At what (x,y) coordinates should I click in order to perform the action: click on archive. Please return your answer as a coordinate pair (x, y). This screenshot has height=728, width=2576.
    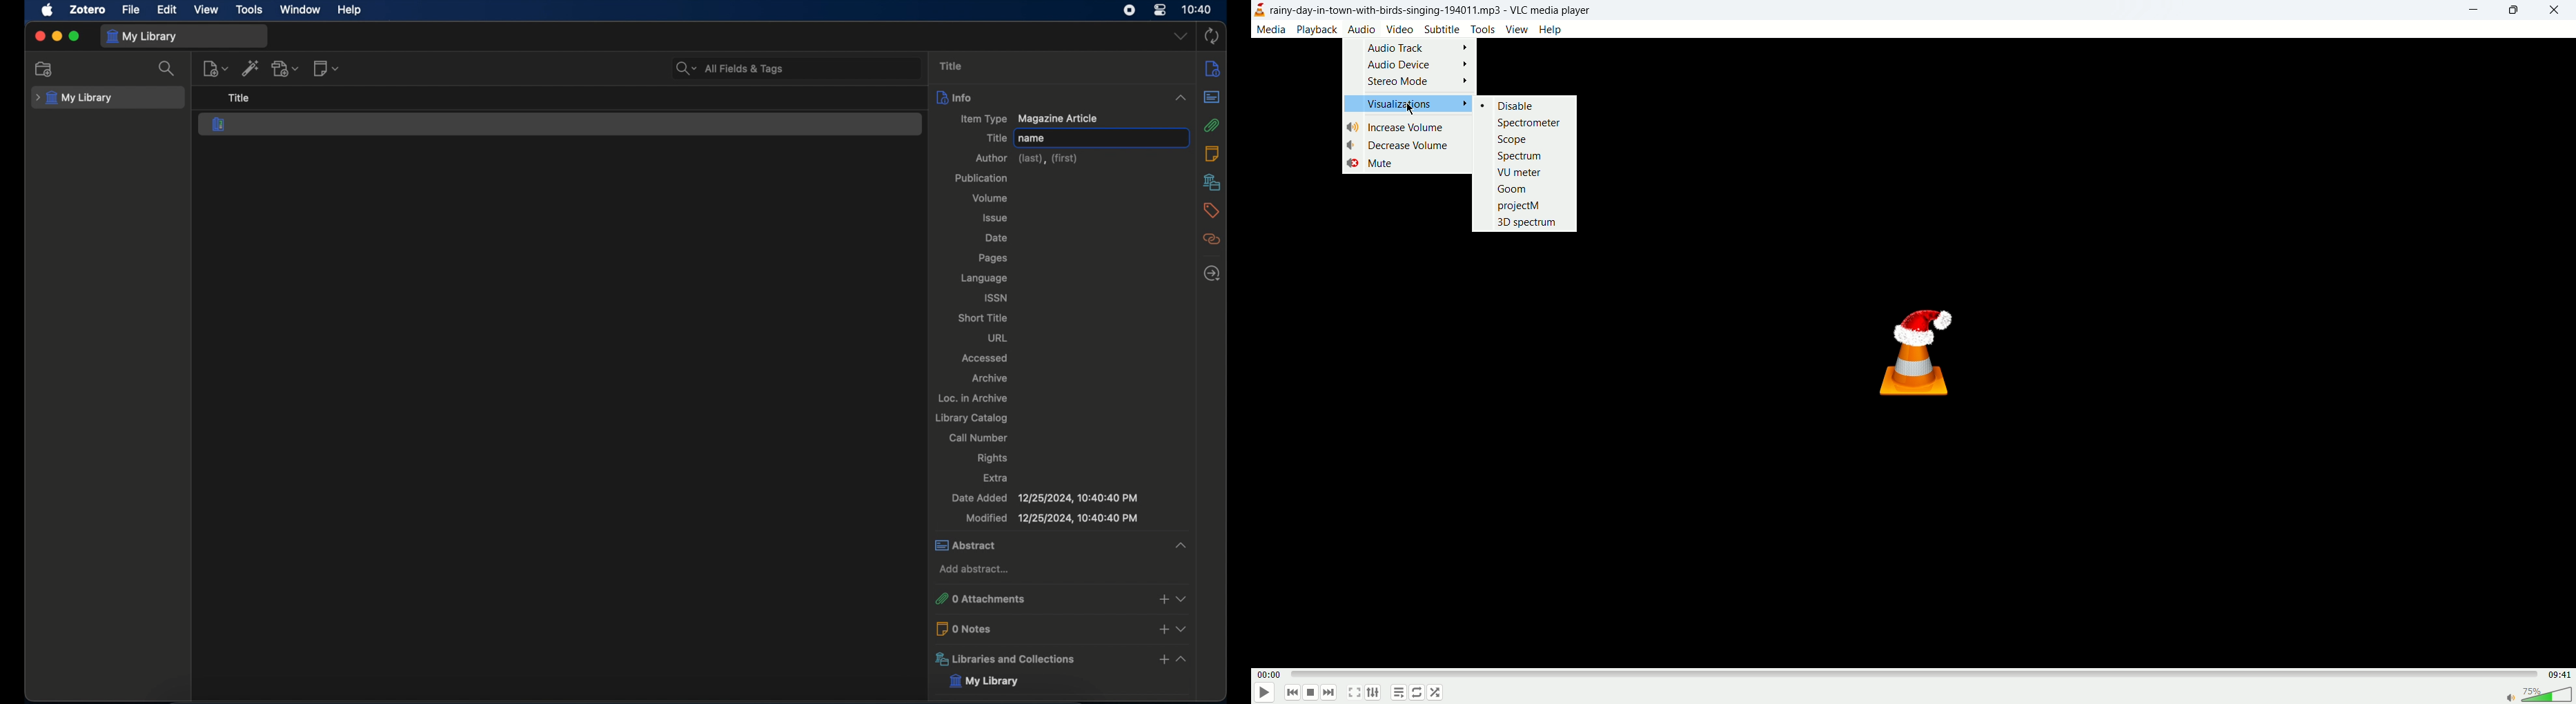
    Looking at the image, I should click on (990, 378).